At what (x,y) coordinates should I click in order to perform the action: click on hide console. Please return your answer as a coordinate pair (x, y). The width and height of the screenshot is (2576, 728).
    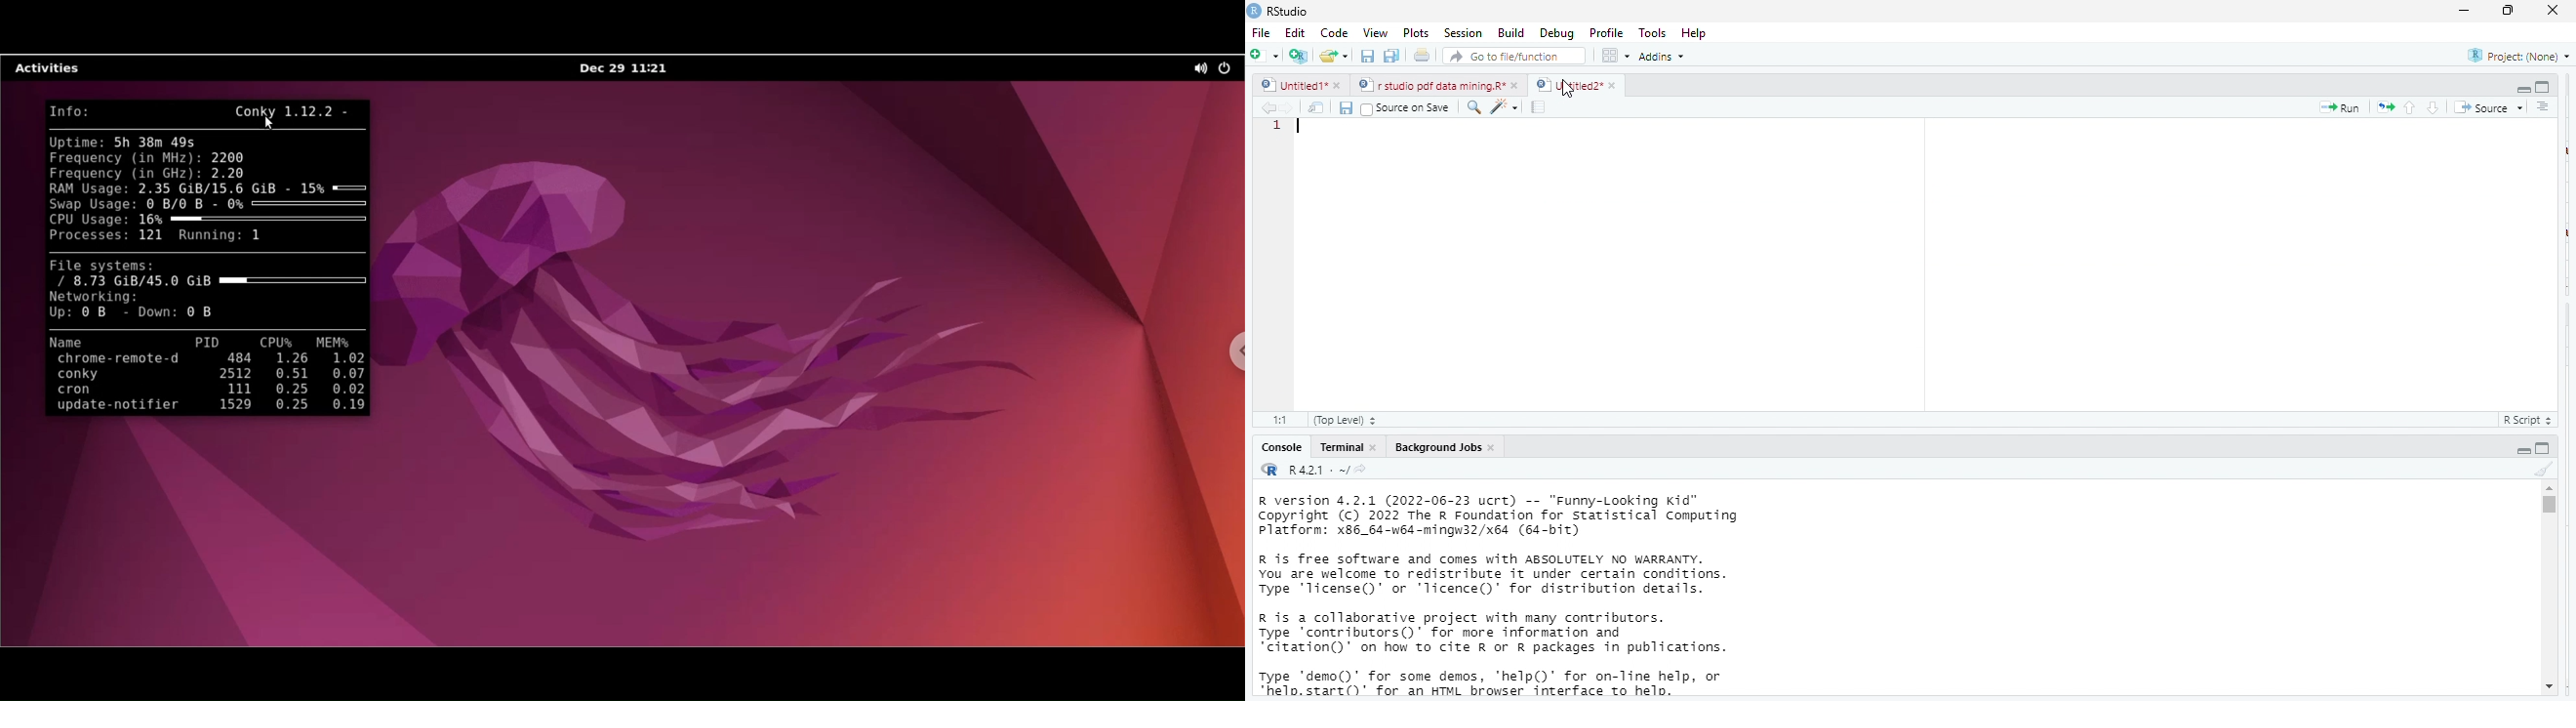
    Looking at the image, I should click on (2543, 87).